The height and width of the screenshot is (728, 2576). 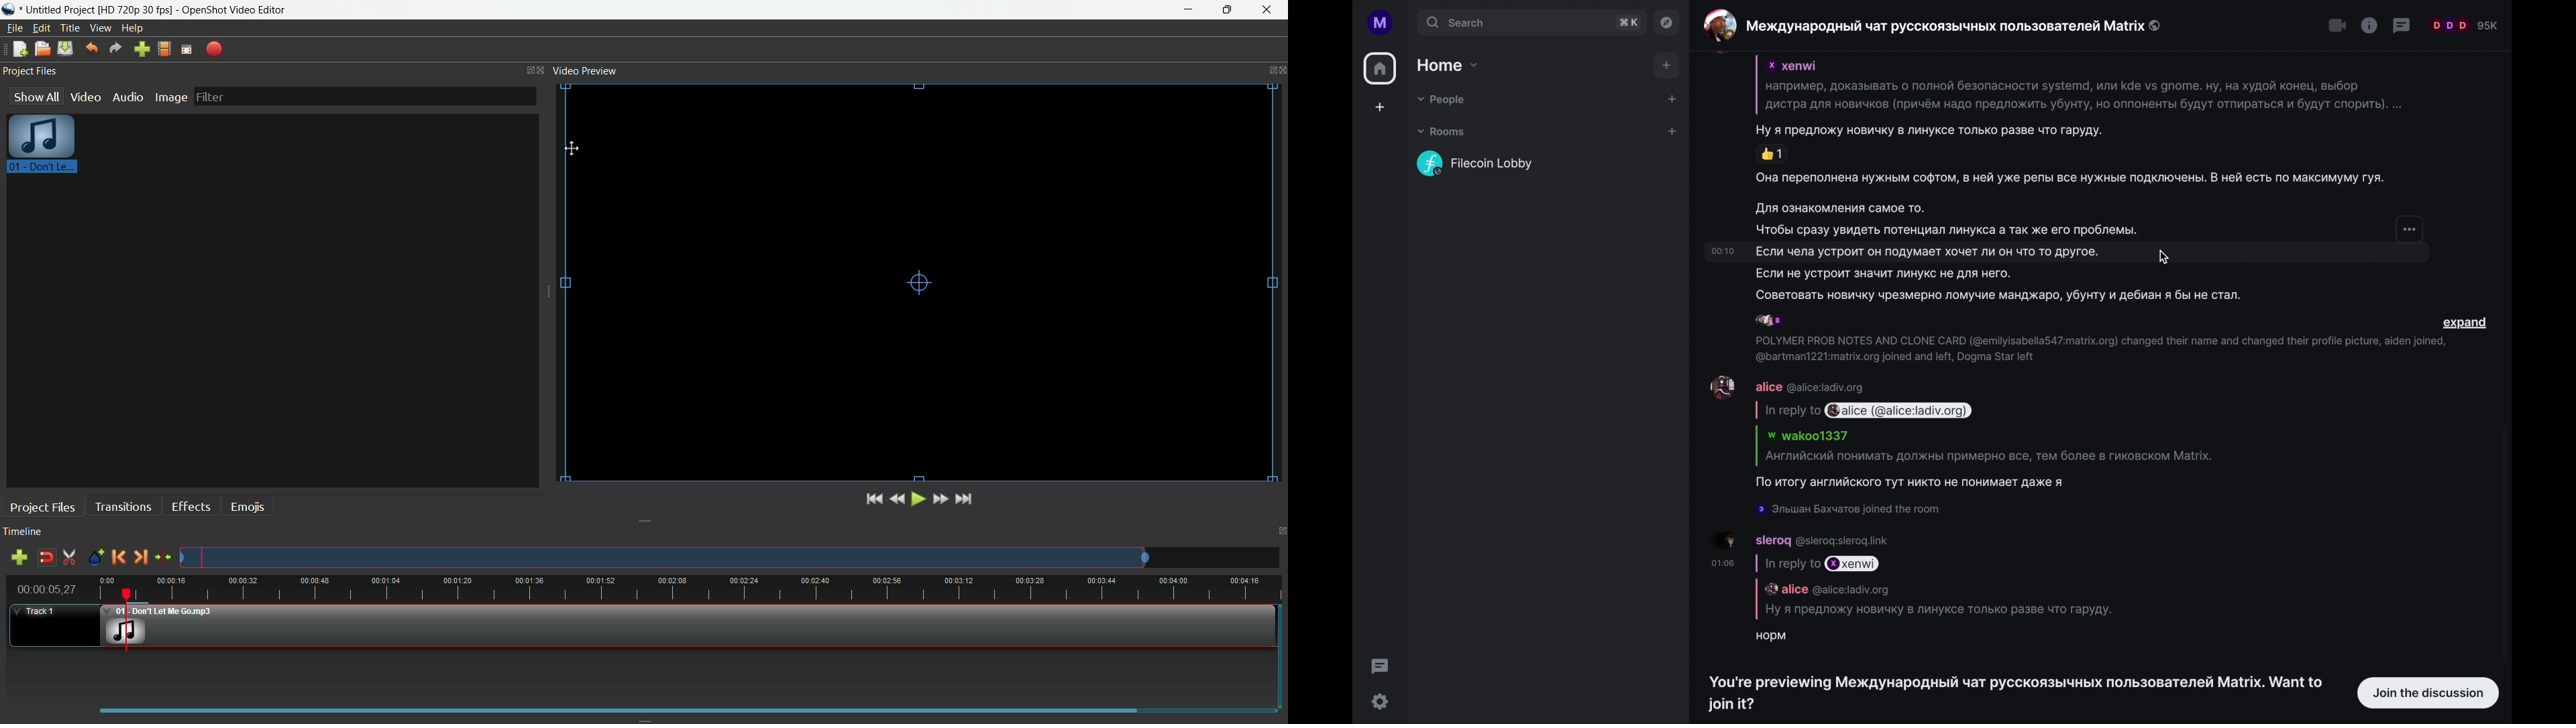 What do you see at coordinates (366, 96) in the screenshot?
I see `filter bar` at bounding box center [366, 96].